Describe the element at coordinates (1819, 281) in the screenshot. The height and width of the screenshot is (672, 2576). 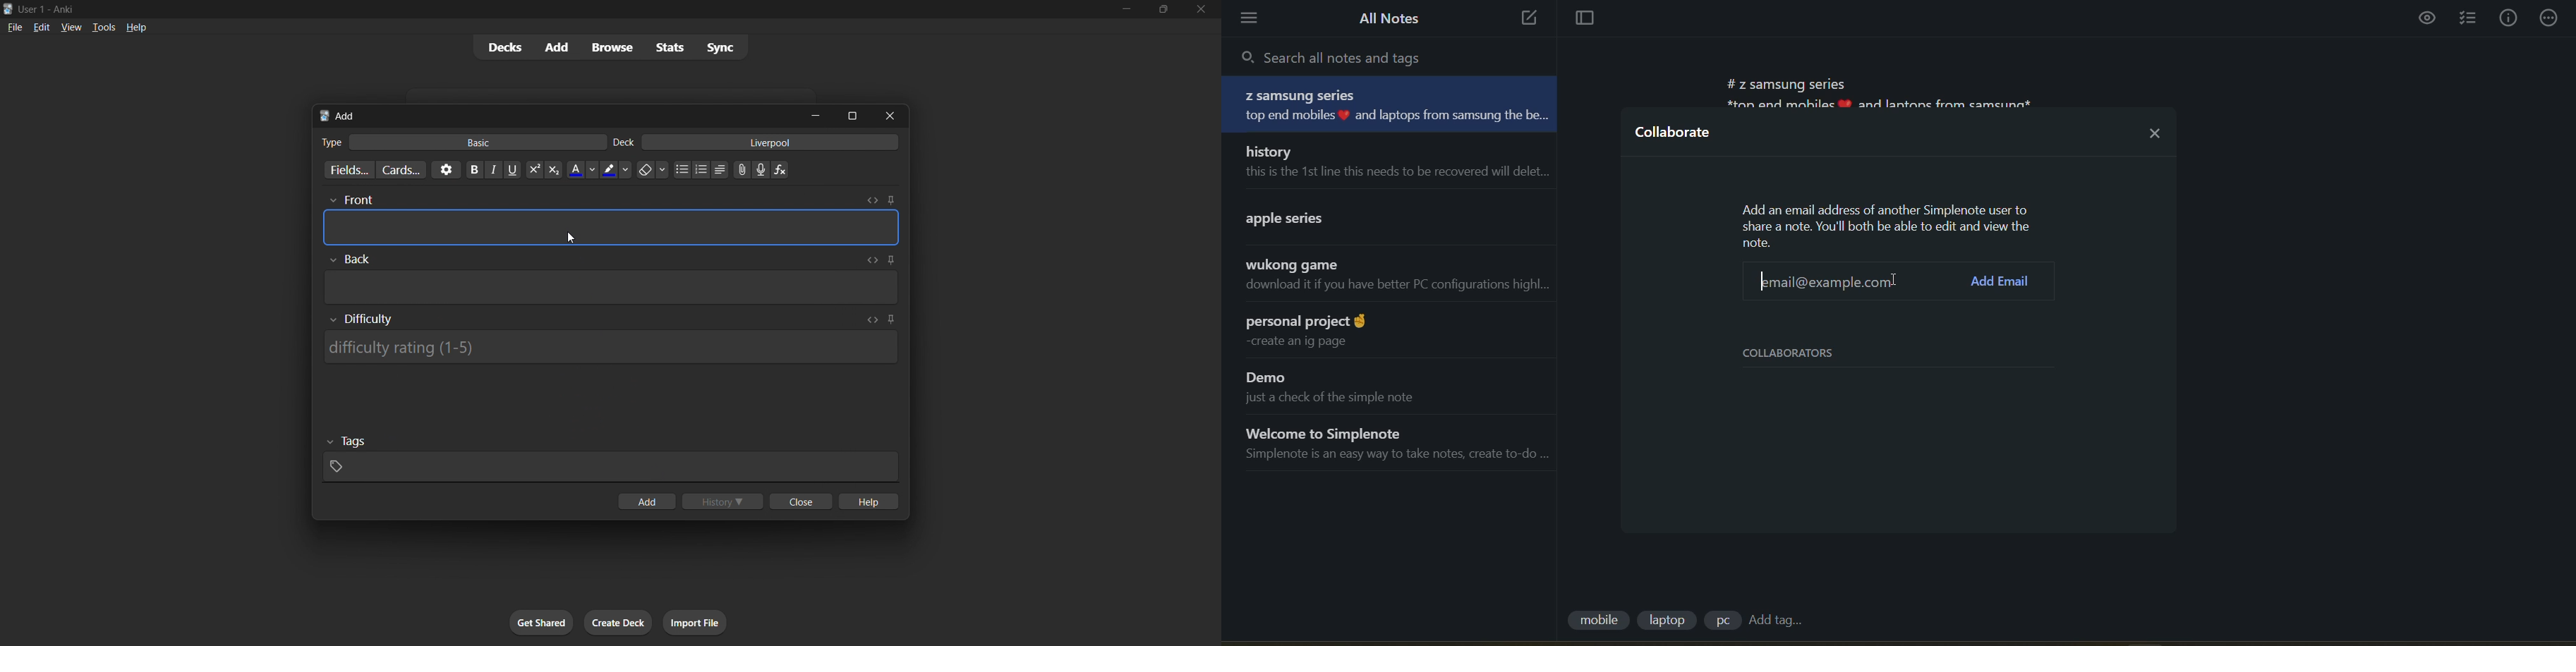
I see `cursor` at that location.